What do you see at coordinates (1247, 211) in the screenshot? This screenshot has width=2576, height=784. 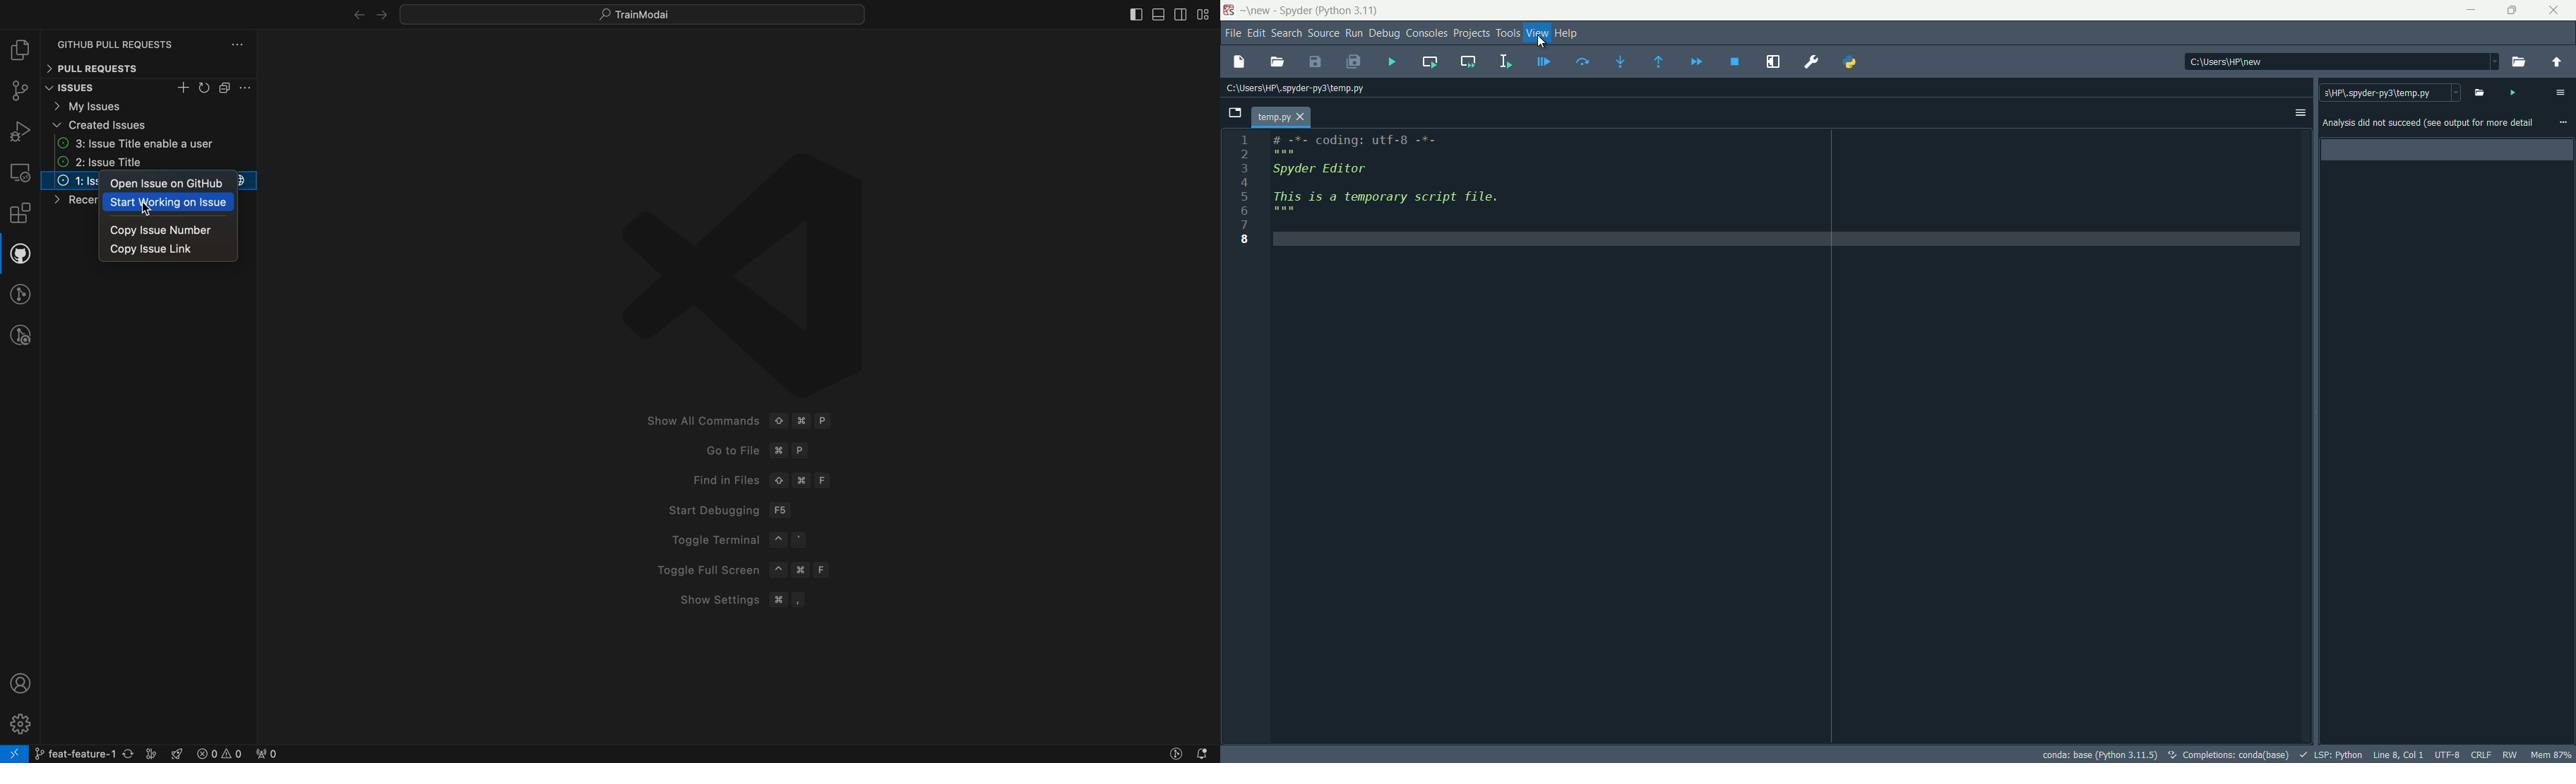 I see `6` at bounding box center [1247, 211].